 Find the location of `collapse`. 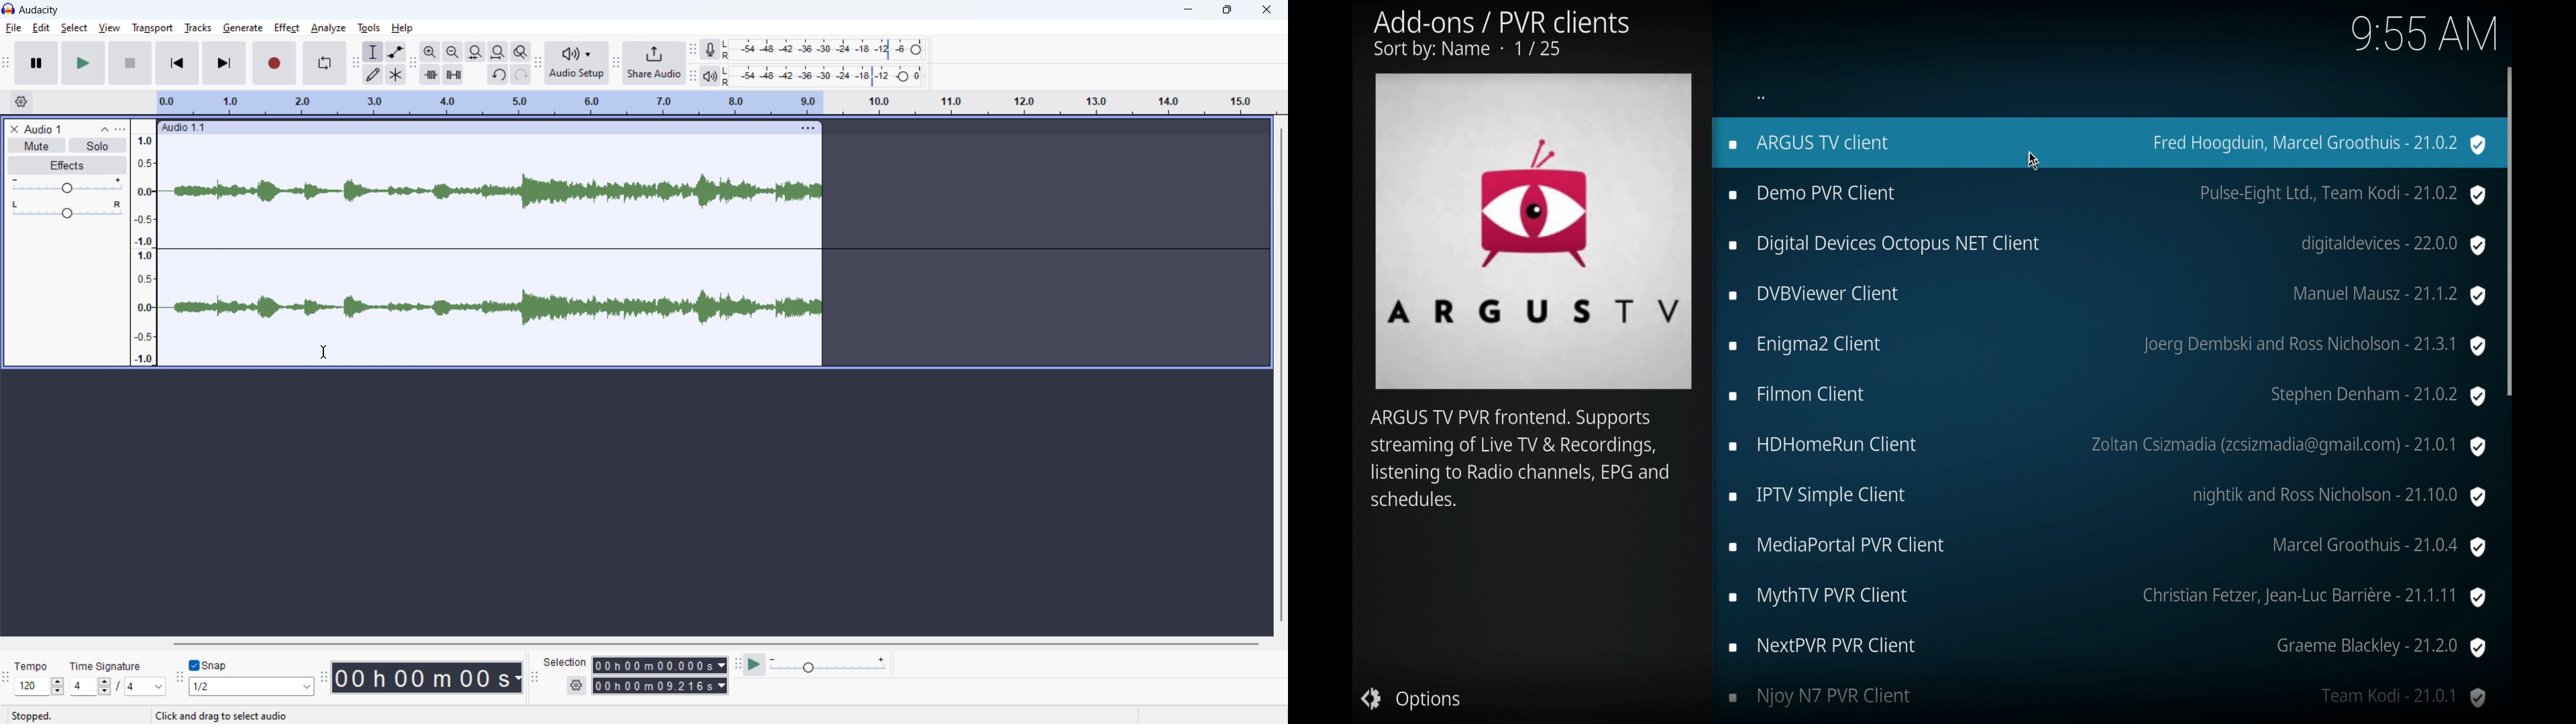

collapse is located at coordinates (104, 129).